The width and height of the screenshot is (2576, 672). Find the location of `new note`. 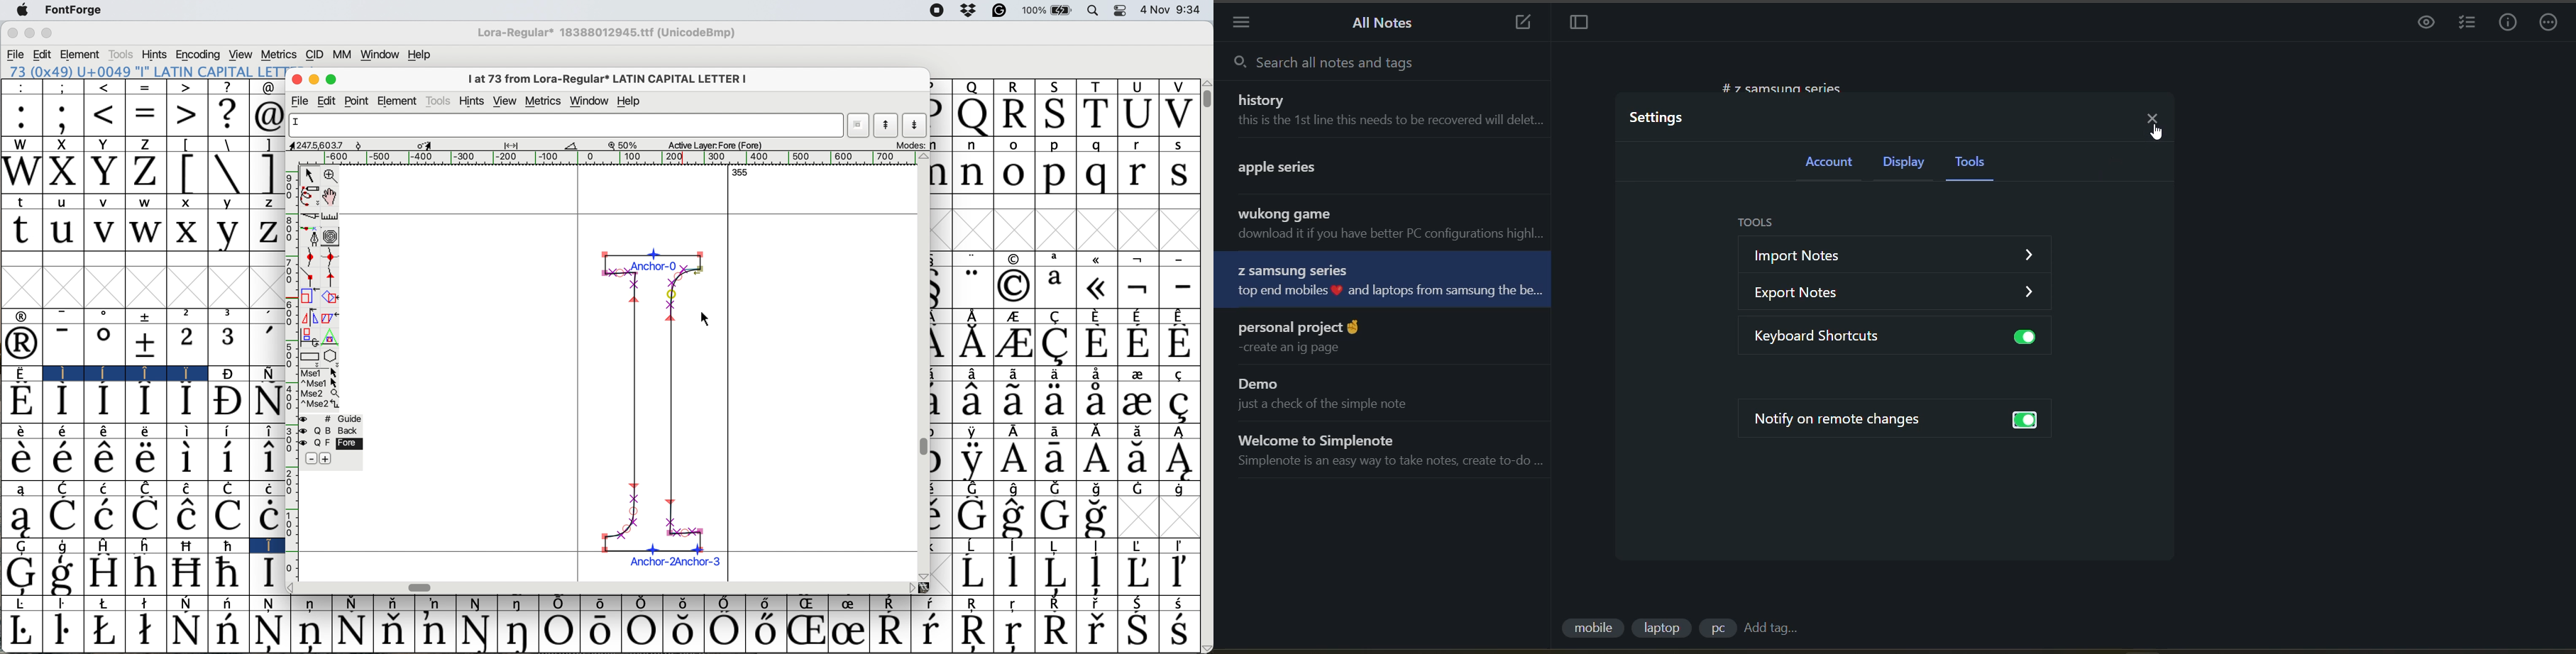

new note is located at coordinates (1523, 23).